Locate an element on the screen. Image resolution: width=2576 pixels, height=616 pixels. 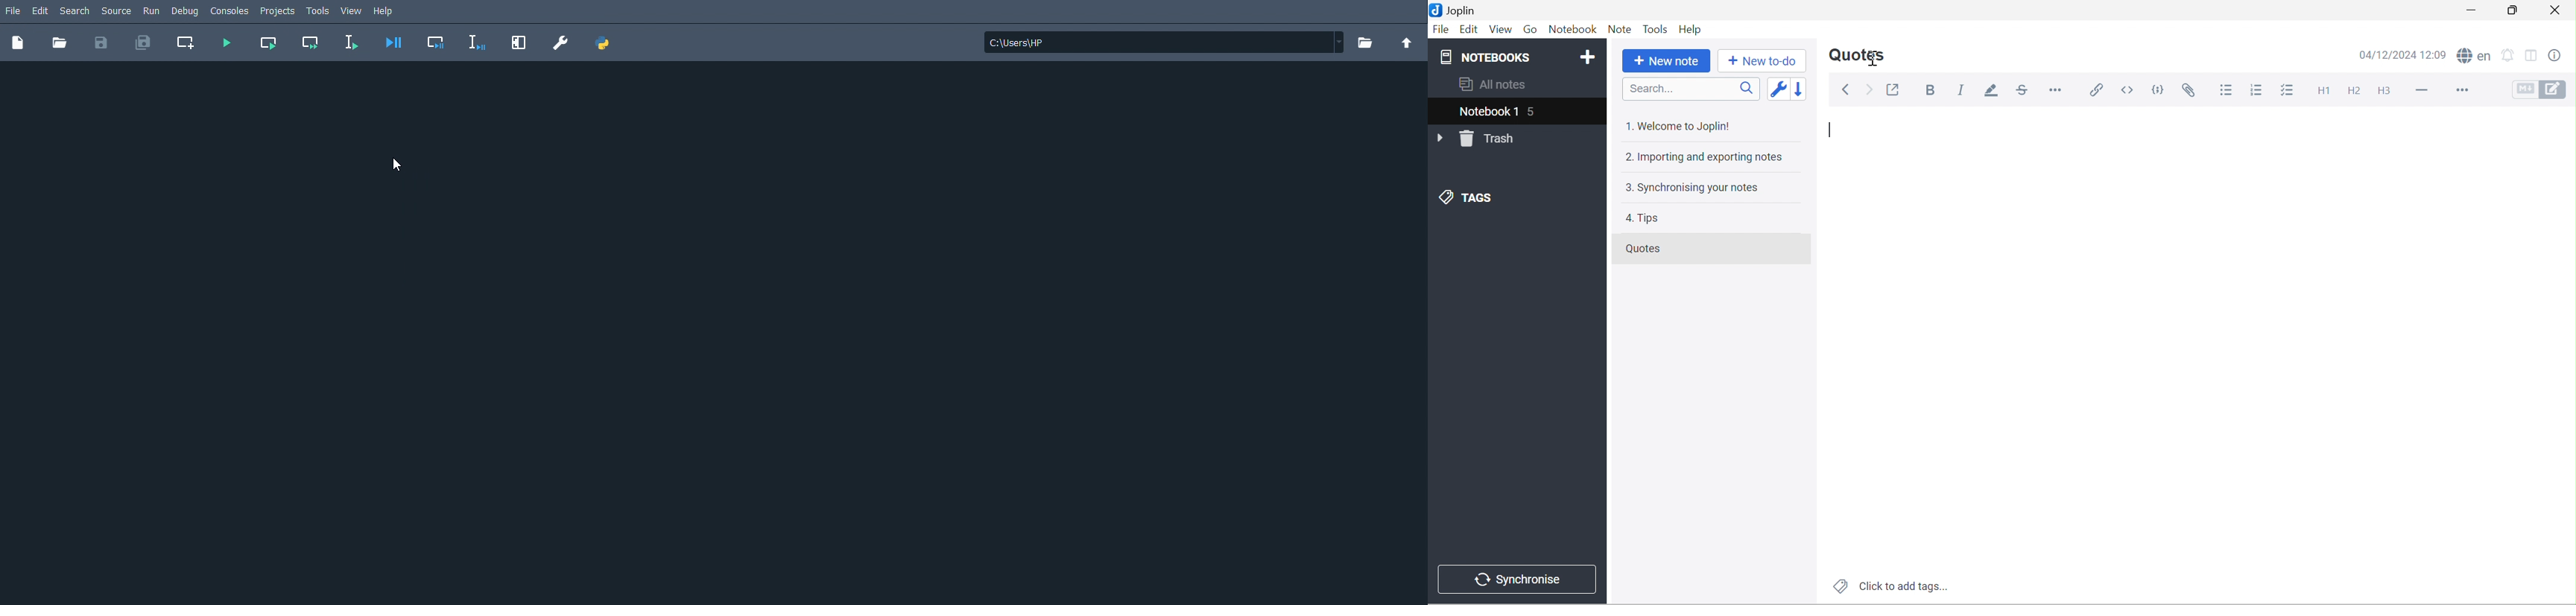
More is located at coordinates (2462, 90).